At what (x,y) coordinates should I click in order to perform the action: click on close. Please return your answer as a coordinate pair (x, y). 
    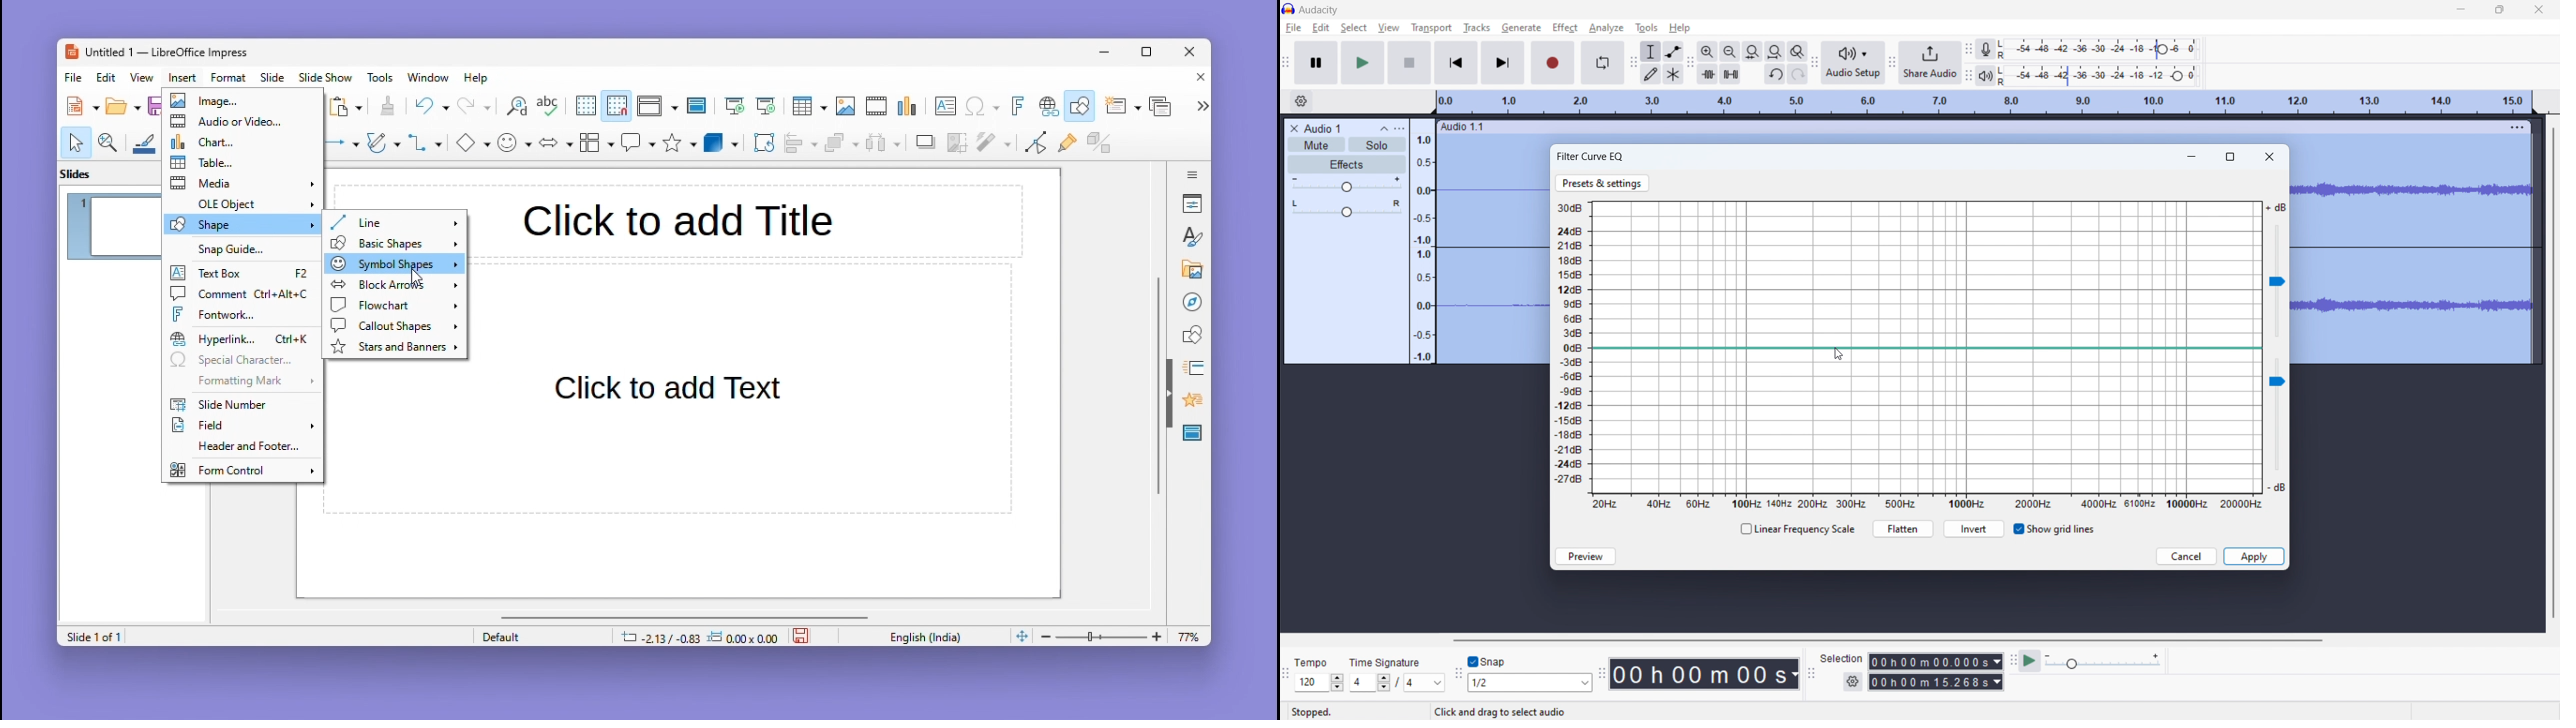
    Looking at the image, I should click on (2539, 9).